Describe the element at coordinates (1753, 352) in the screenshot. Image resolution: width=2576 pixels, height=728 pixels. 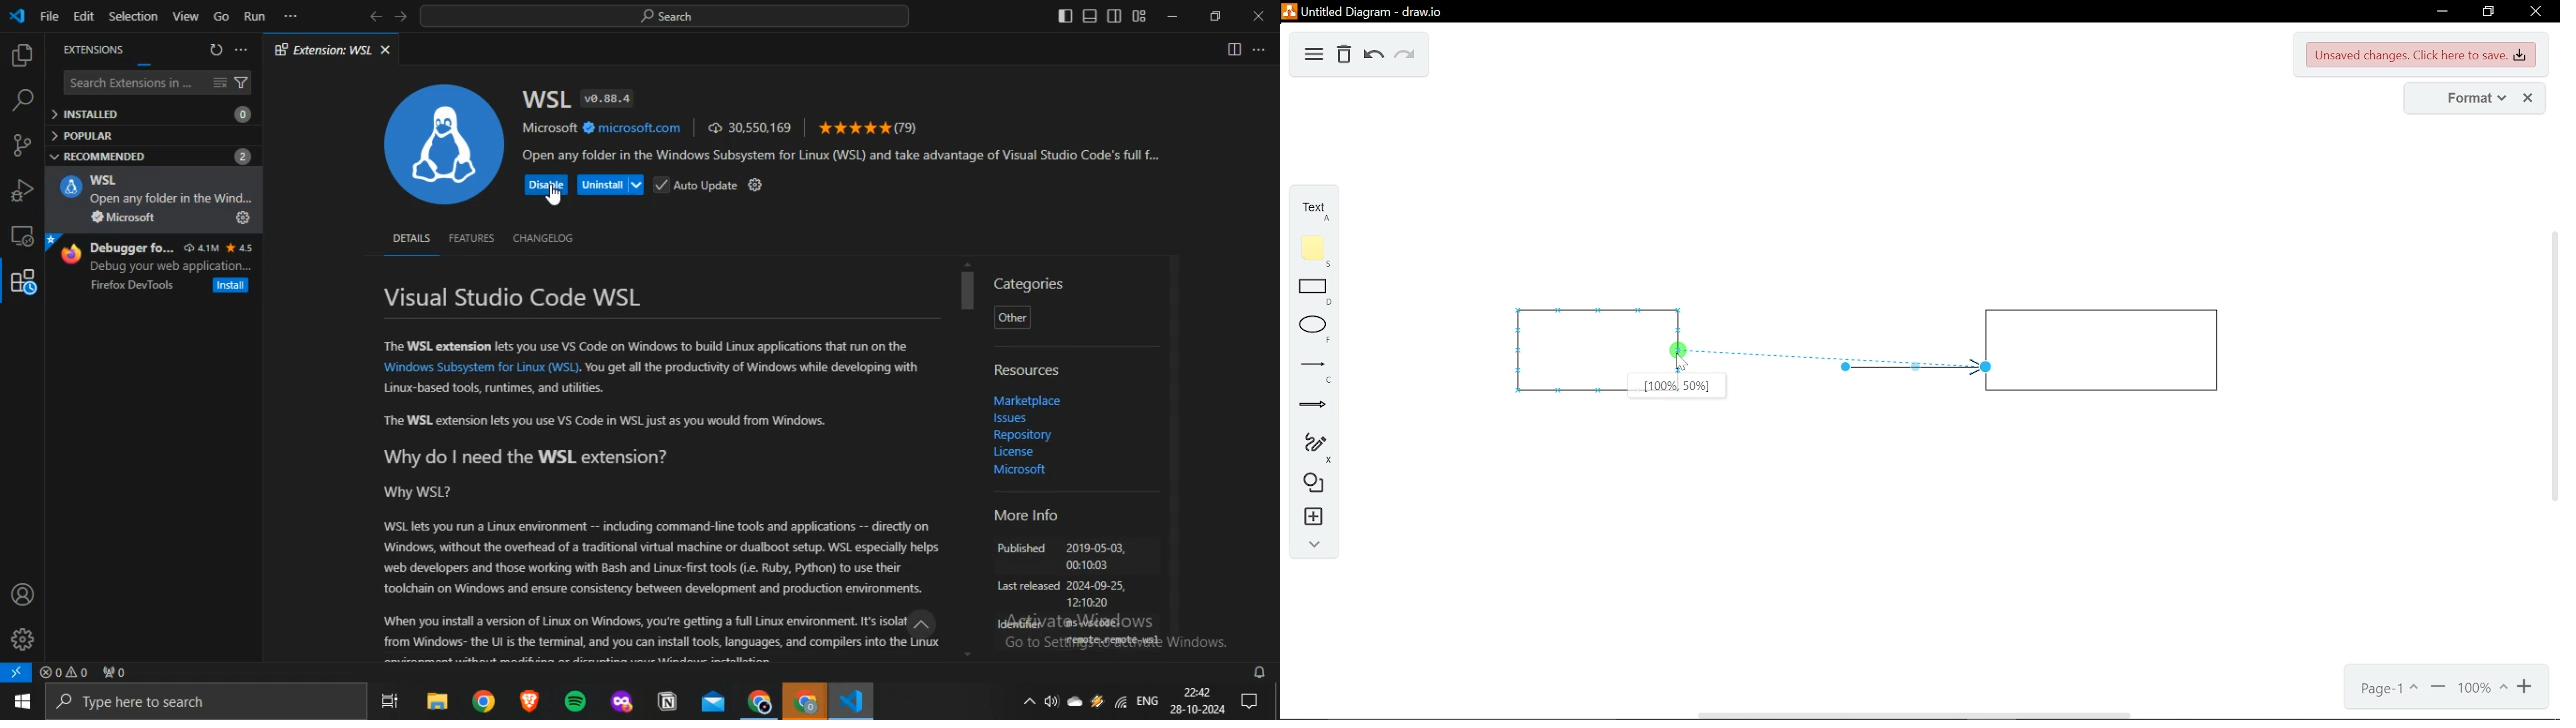
I see `arrow being connected` at that location.